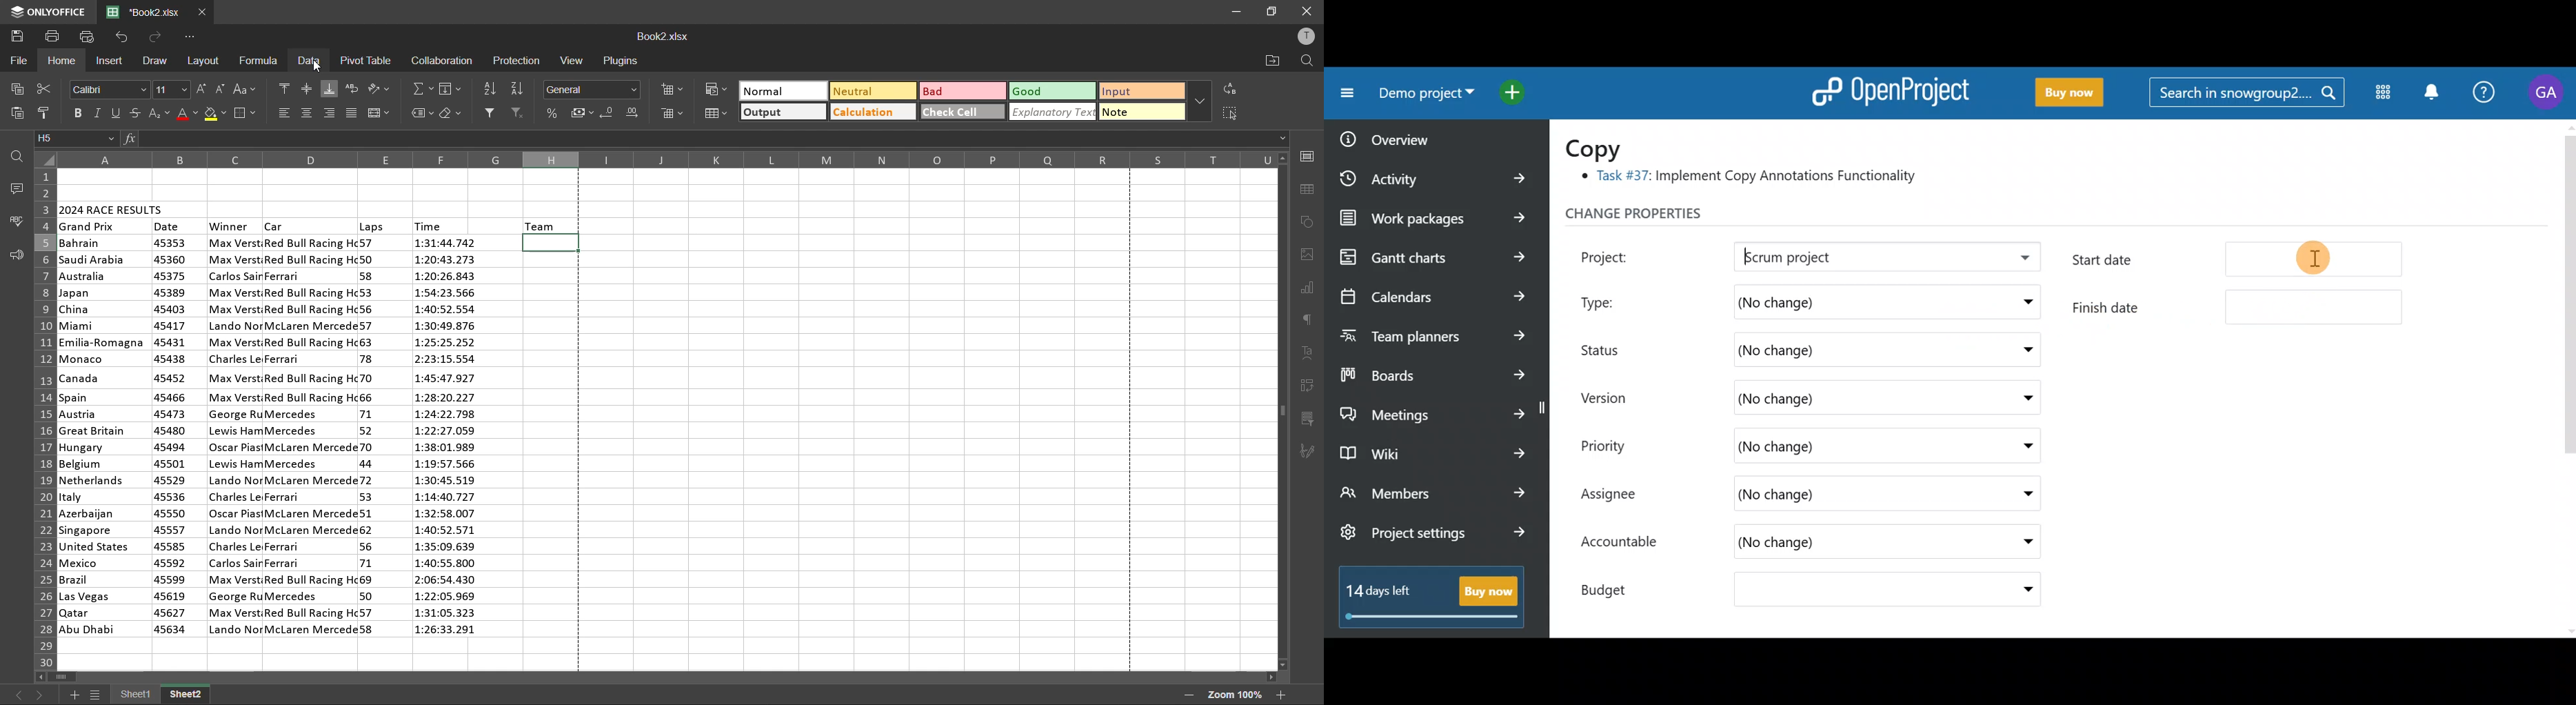 This screenshot has height=728, width=2576. I want to click on normal, so click(784, 92).